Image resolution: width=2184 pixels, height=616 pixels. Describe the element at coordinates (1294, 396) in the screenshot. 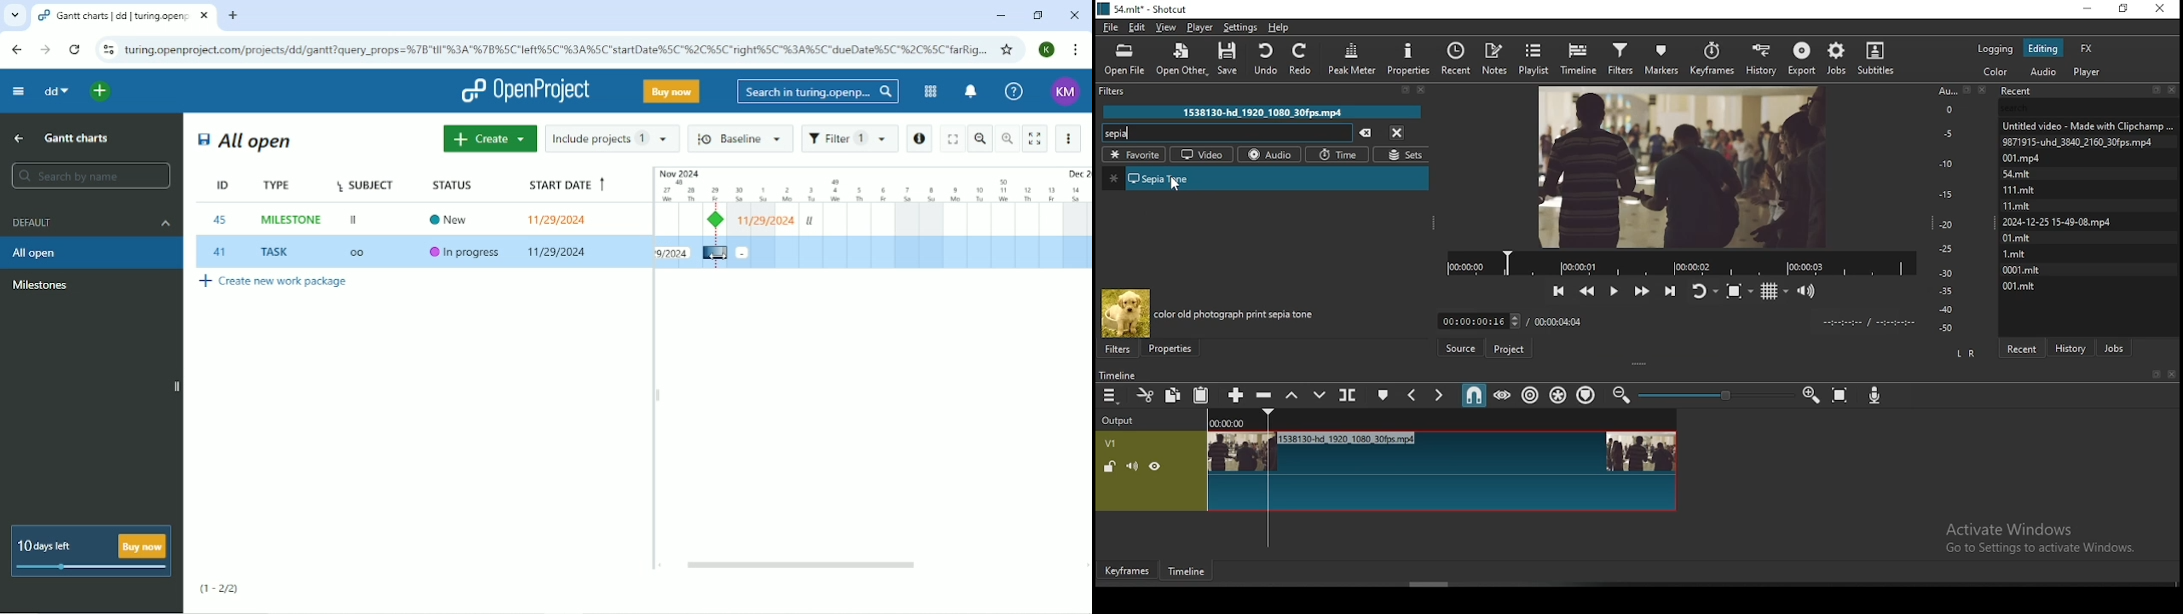

I see `lift` at that location.